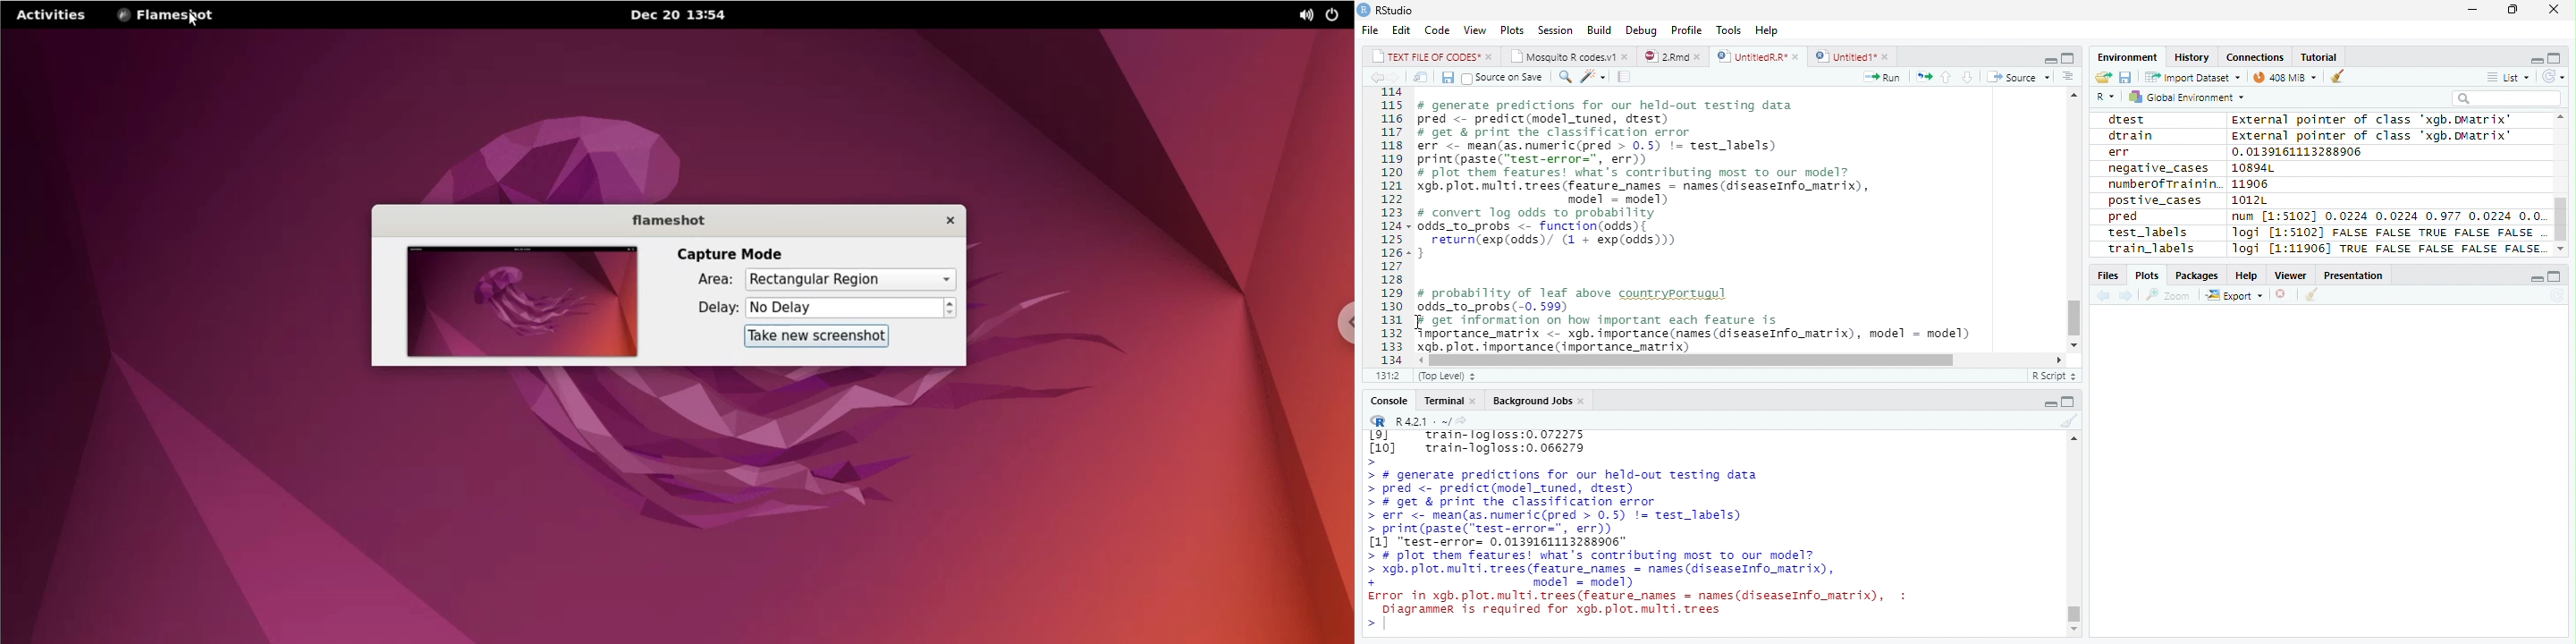 The height and width of the screenshot is (644, 2576). Describe the element at coordinates (1389, 375) in the screenshot. I see `1:1` at that location.